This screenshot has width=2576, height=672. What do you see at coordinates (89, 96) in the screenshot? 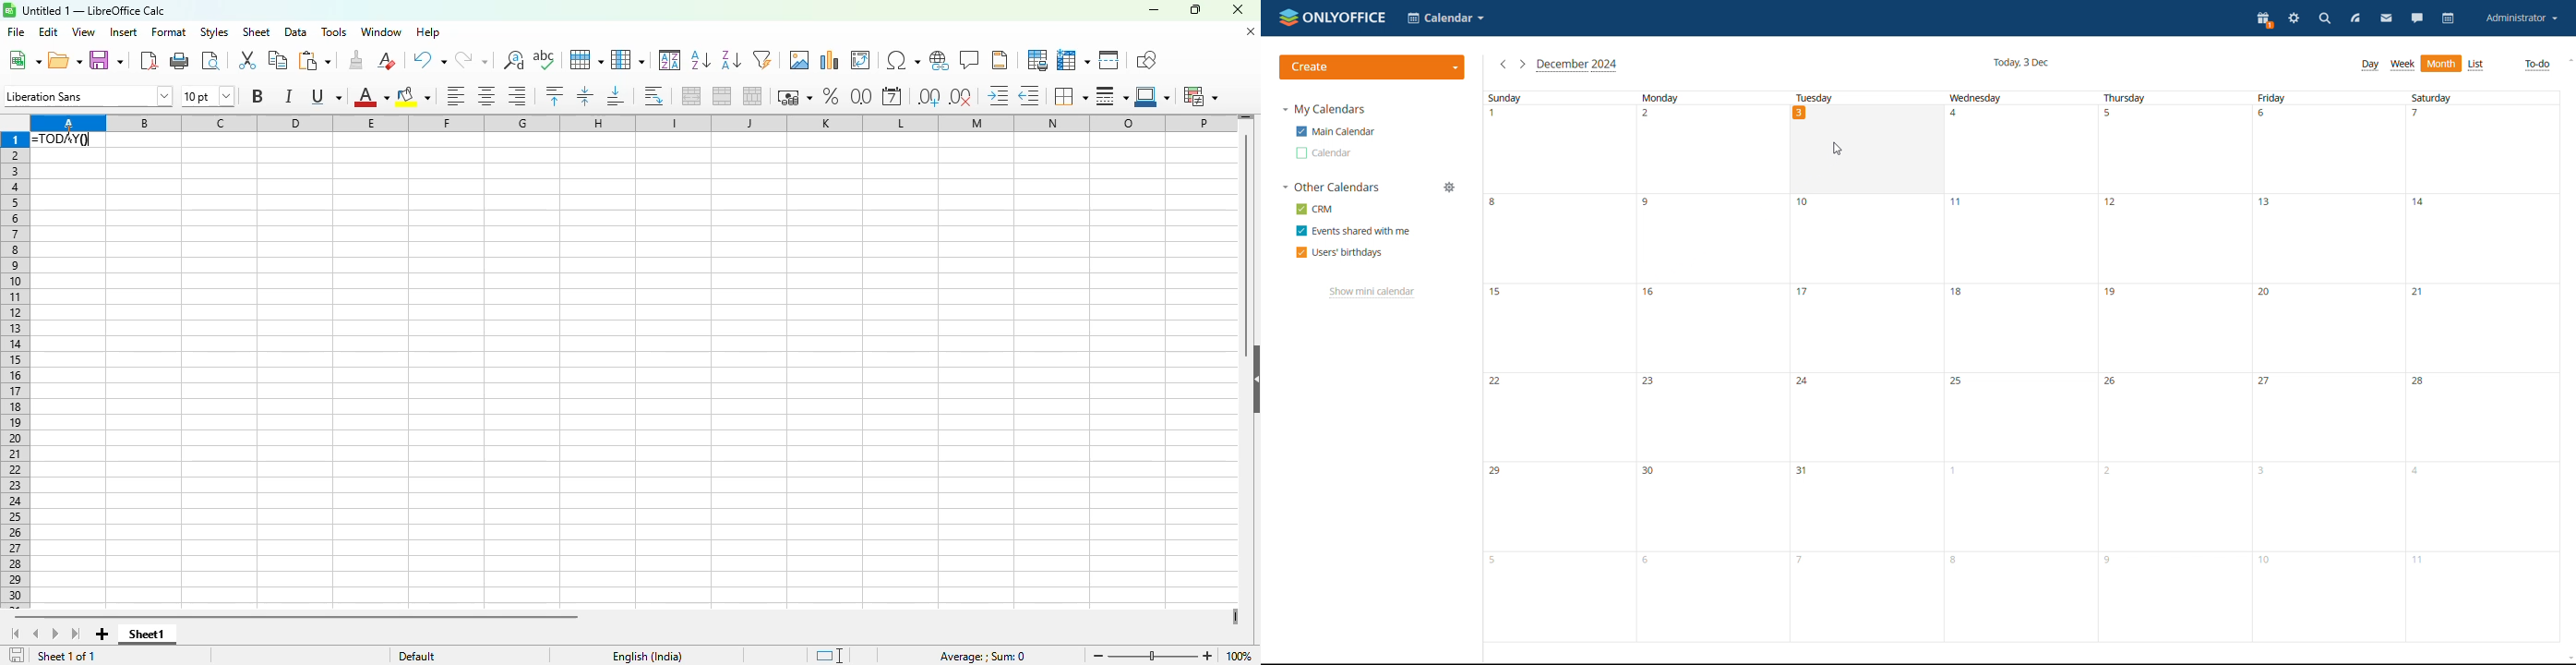
I see `font name` at bounding box center [89, 96].